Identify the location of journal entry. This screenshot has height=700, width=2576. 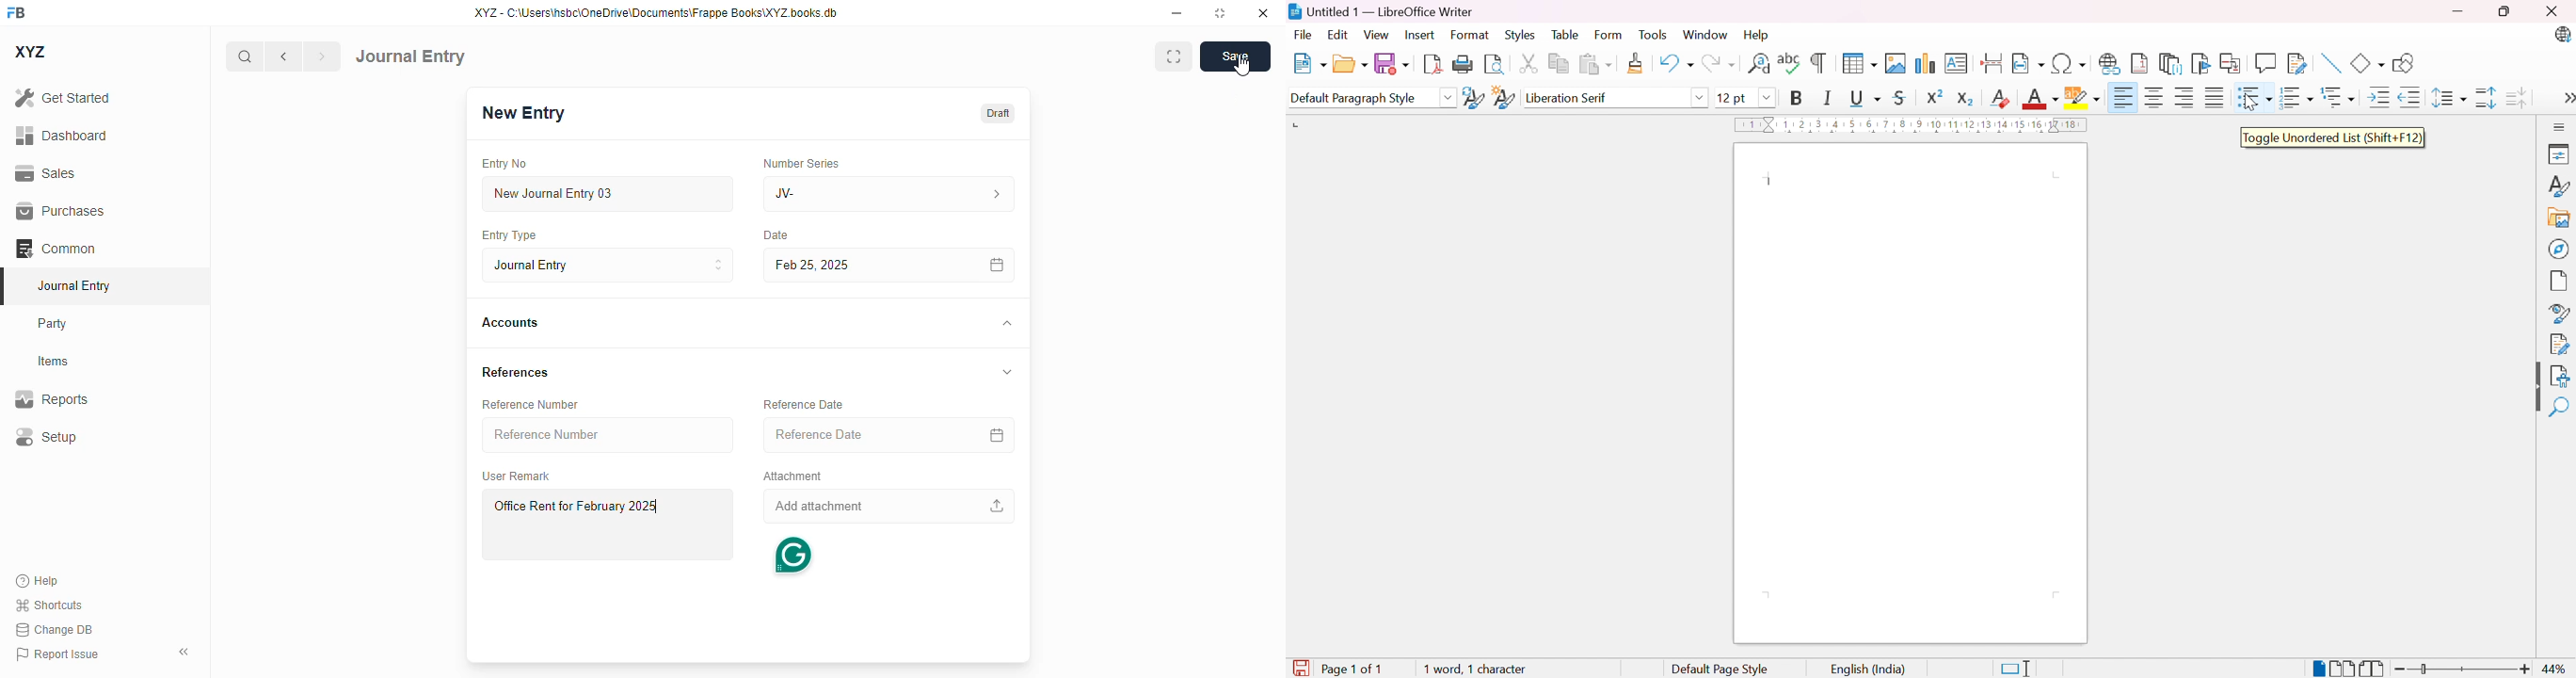
(72, 285).